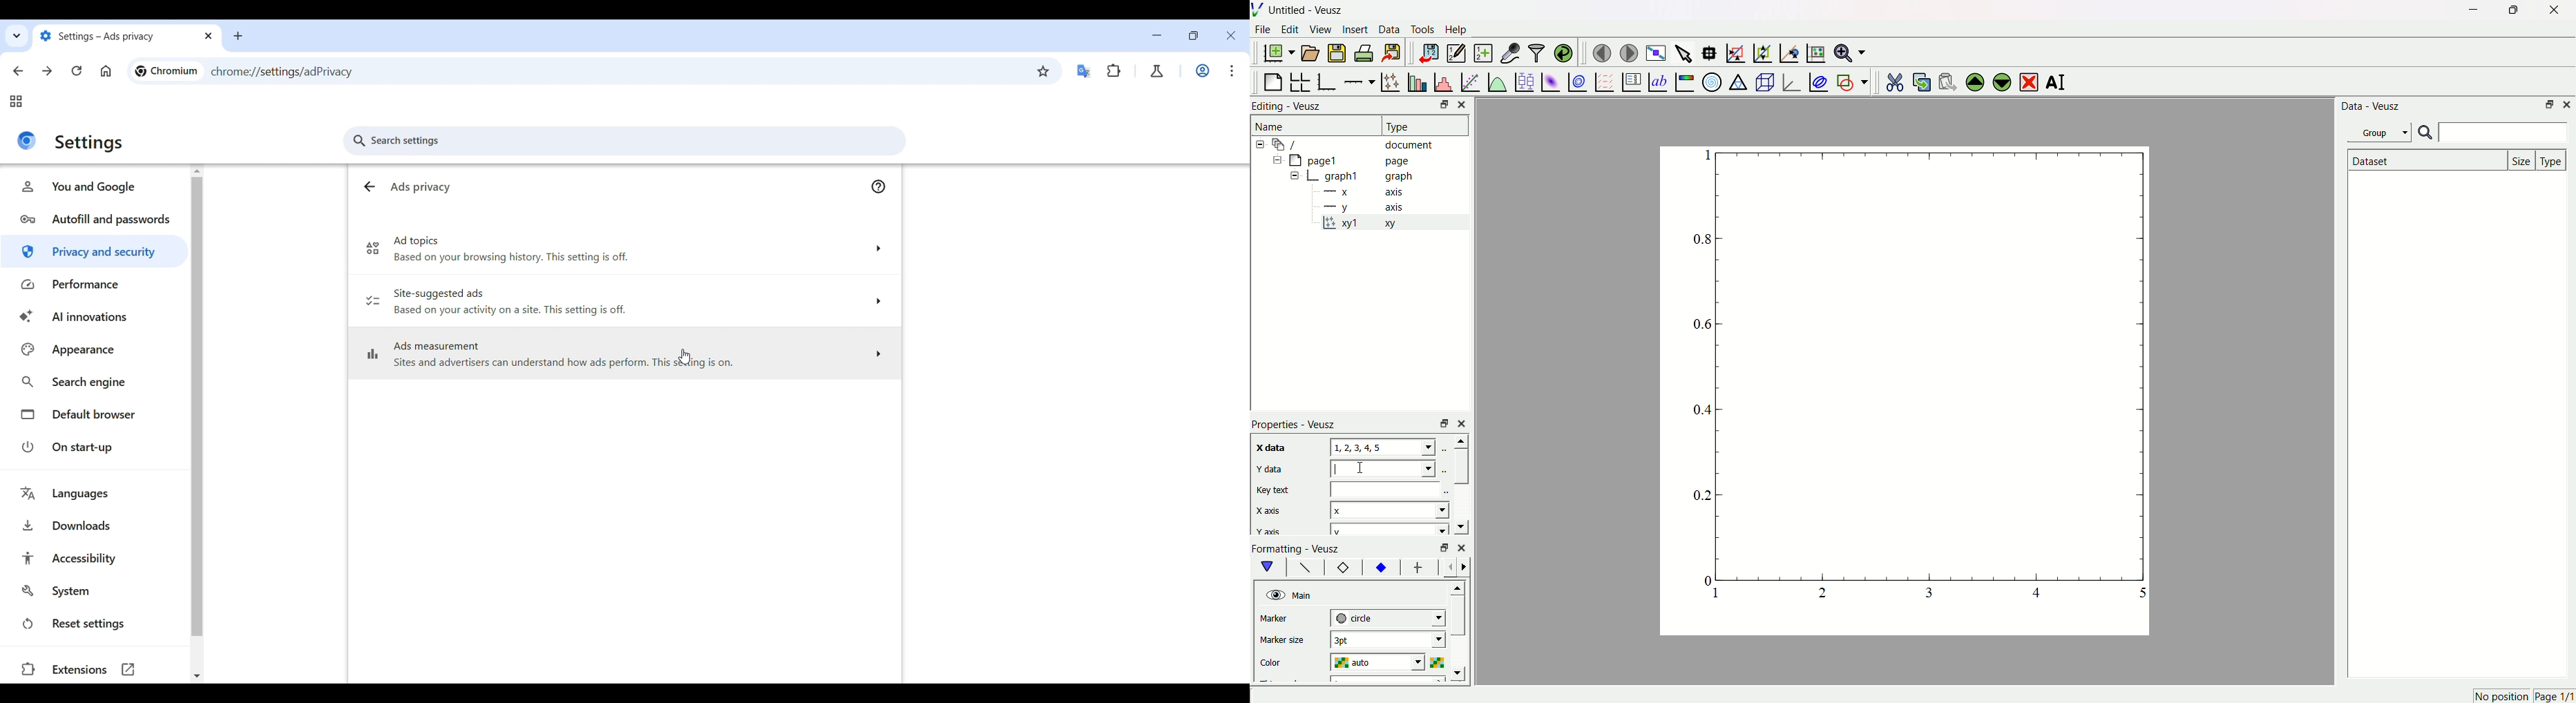 The image size is (2576, 728). Describe the element at coordinates (883, 188) in the screenshot. I see `help` at that location.